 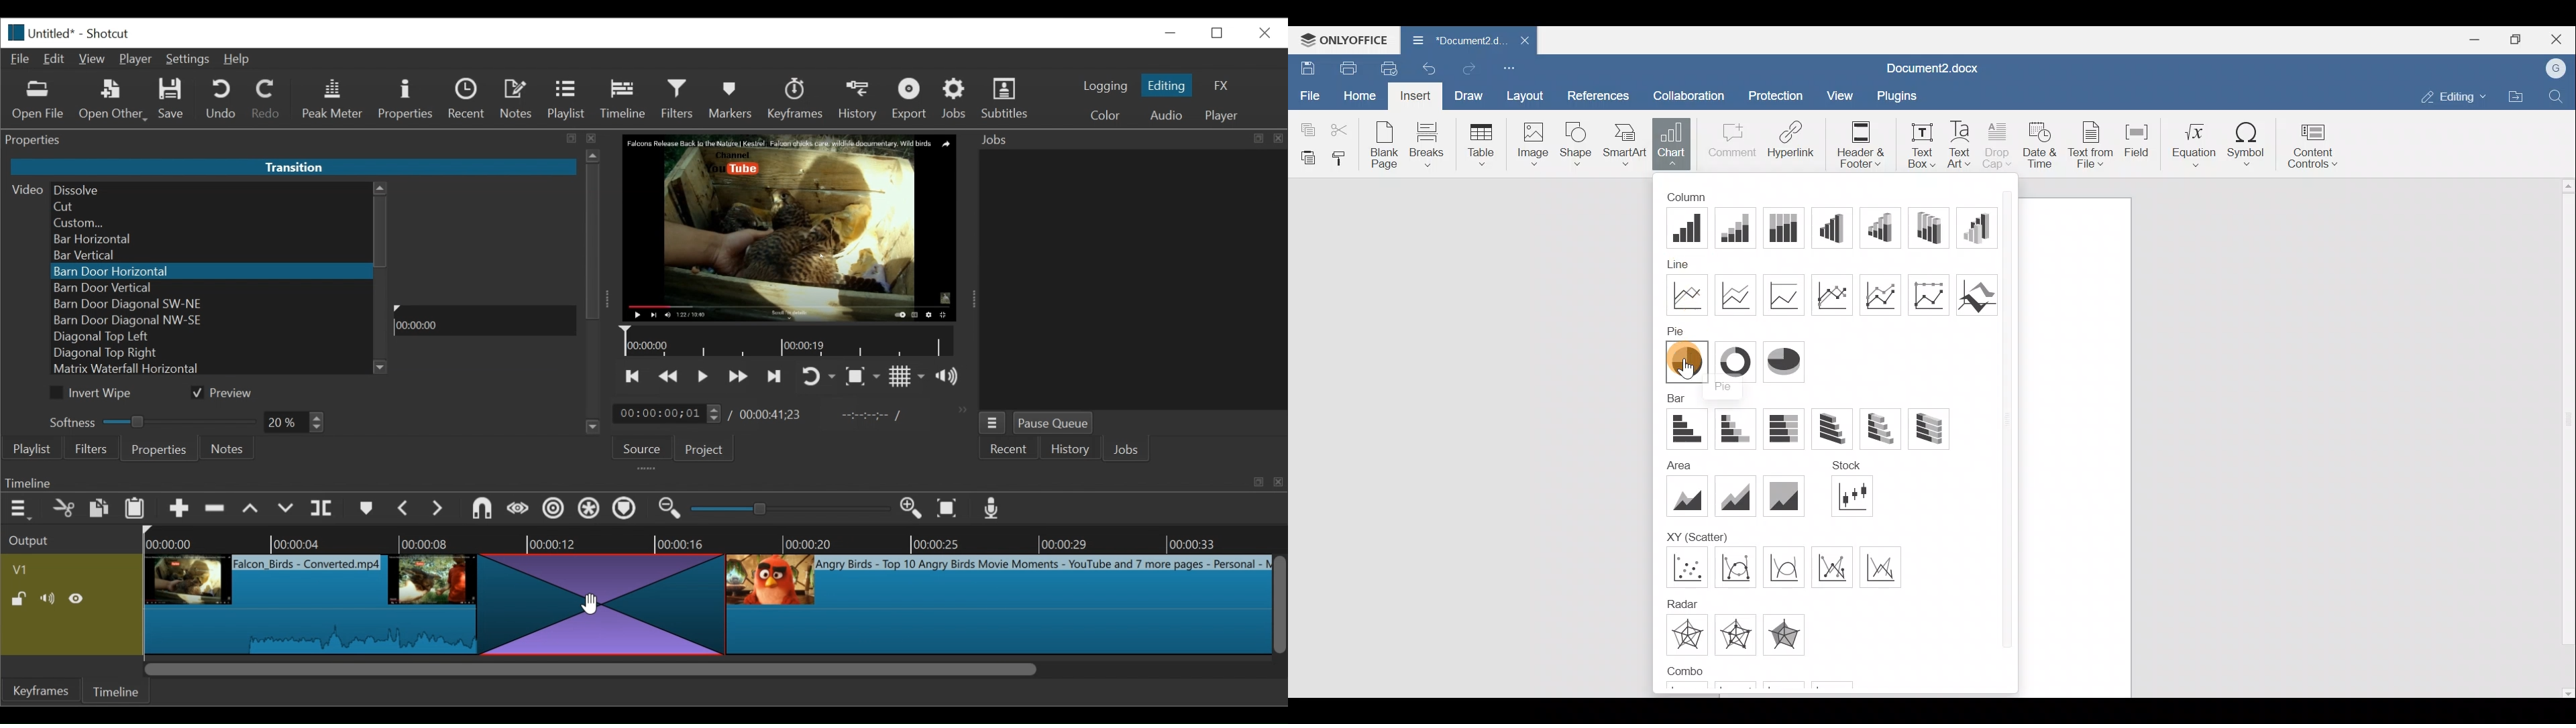 What do you see at coordinates (670, 376) in the screenshot?
I see `Play quickly backward` at bounding box center [670, 376].